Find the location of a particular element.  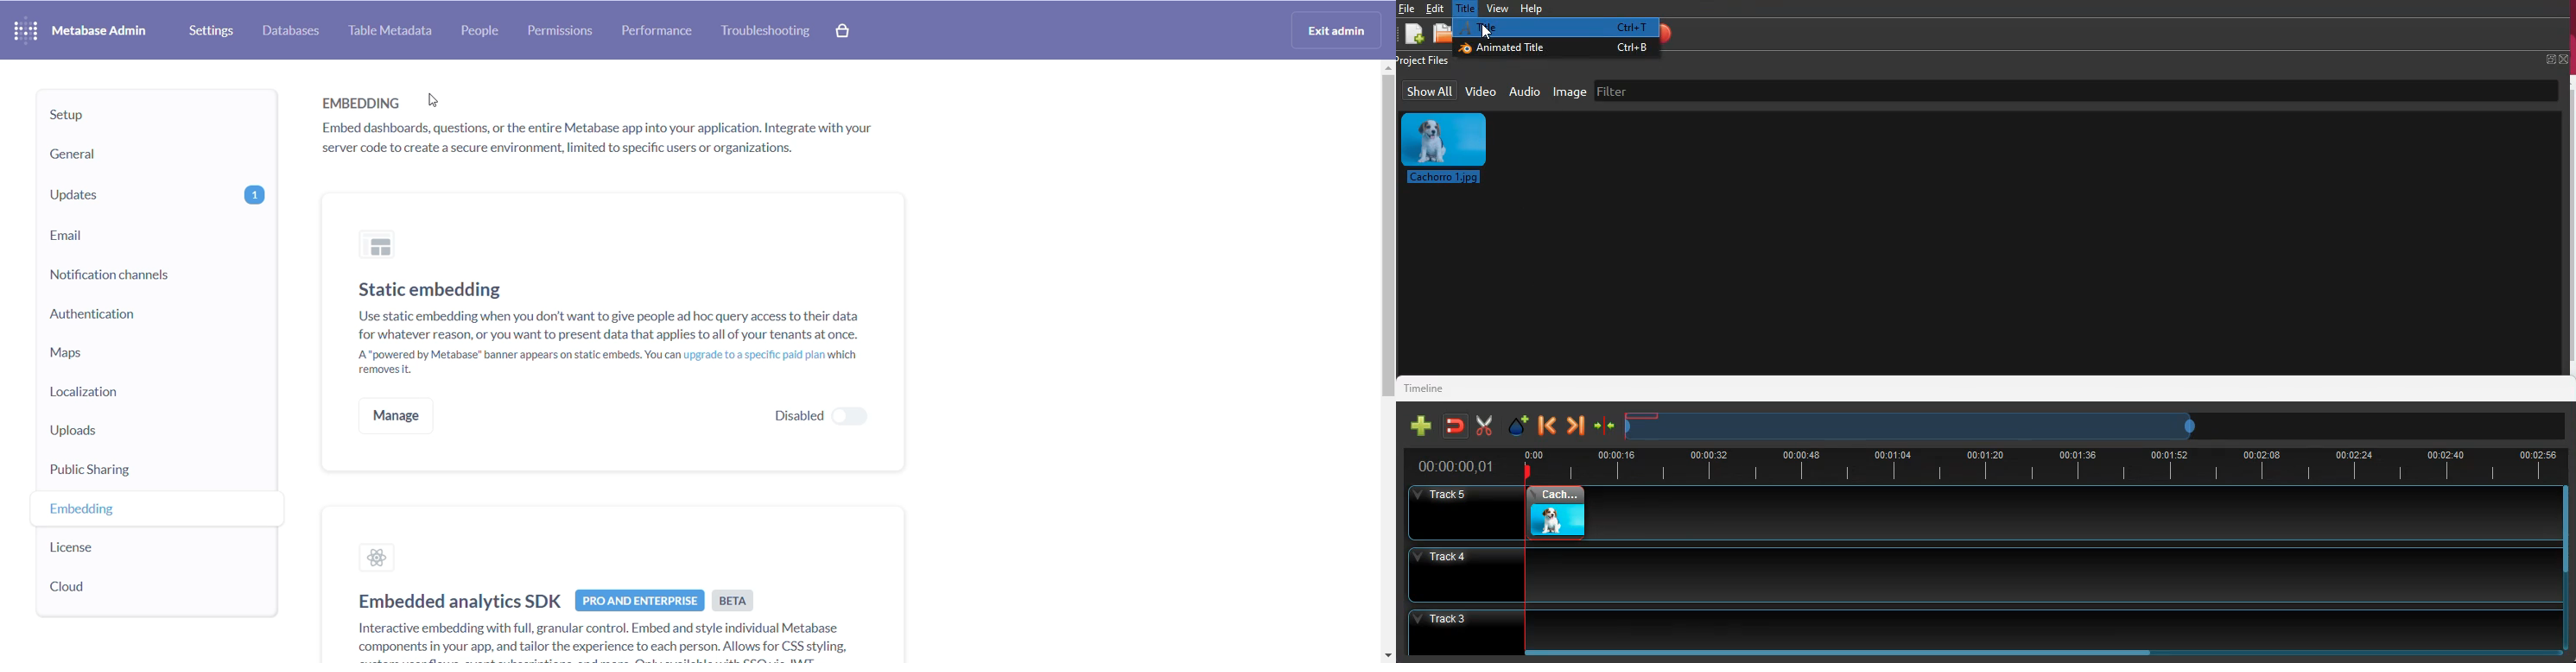

timeline is located at coordinates (1916, 426).